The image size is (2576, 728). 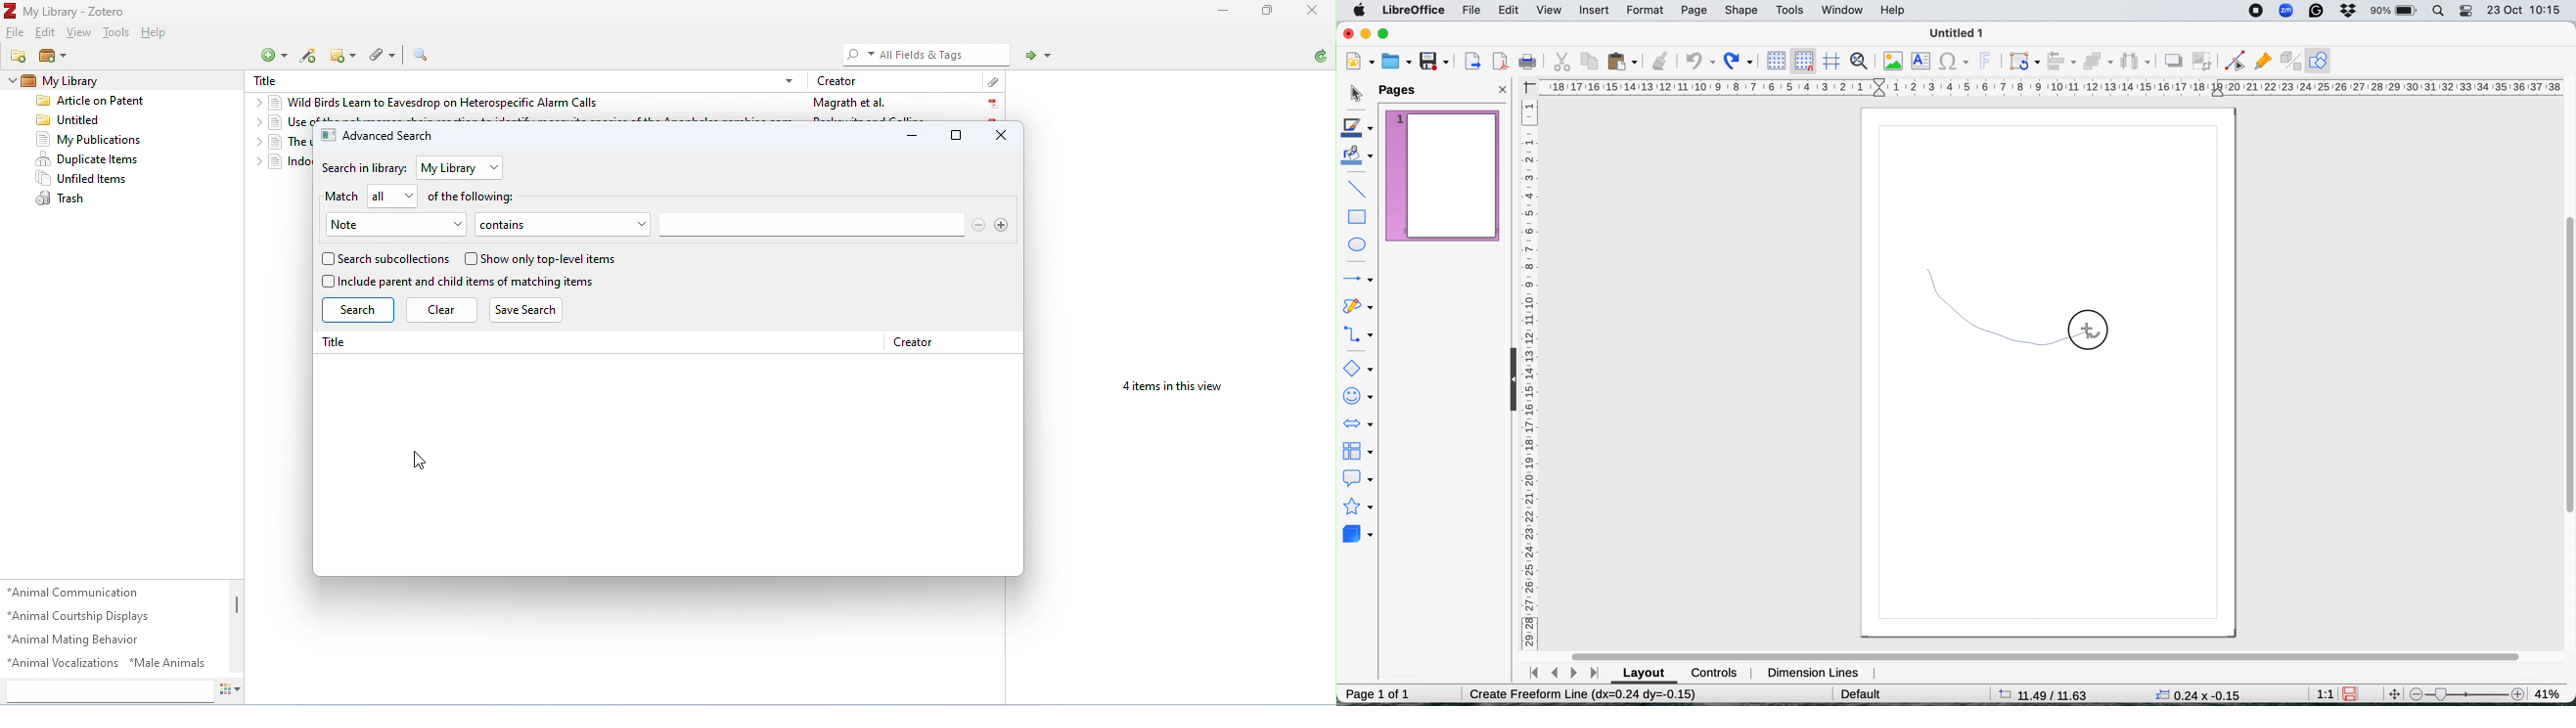 I want to click on snap to grid, so click(x=1804, y=62).